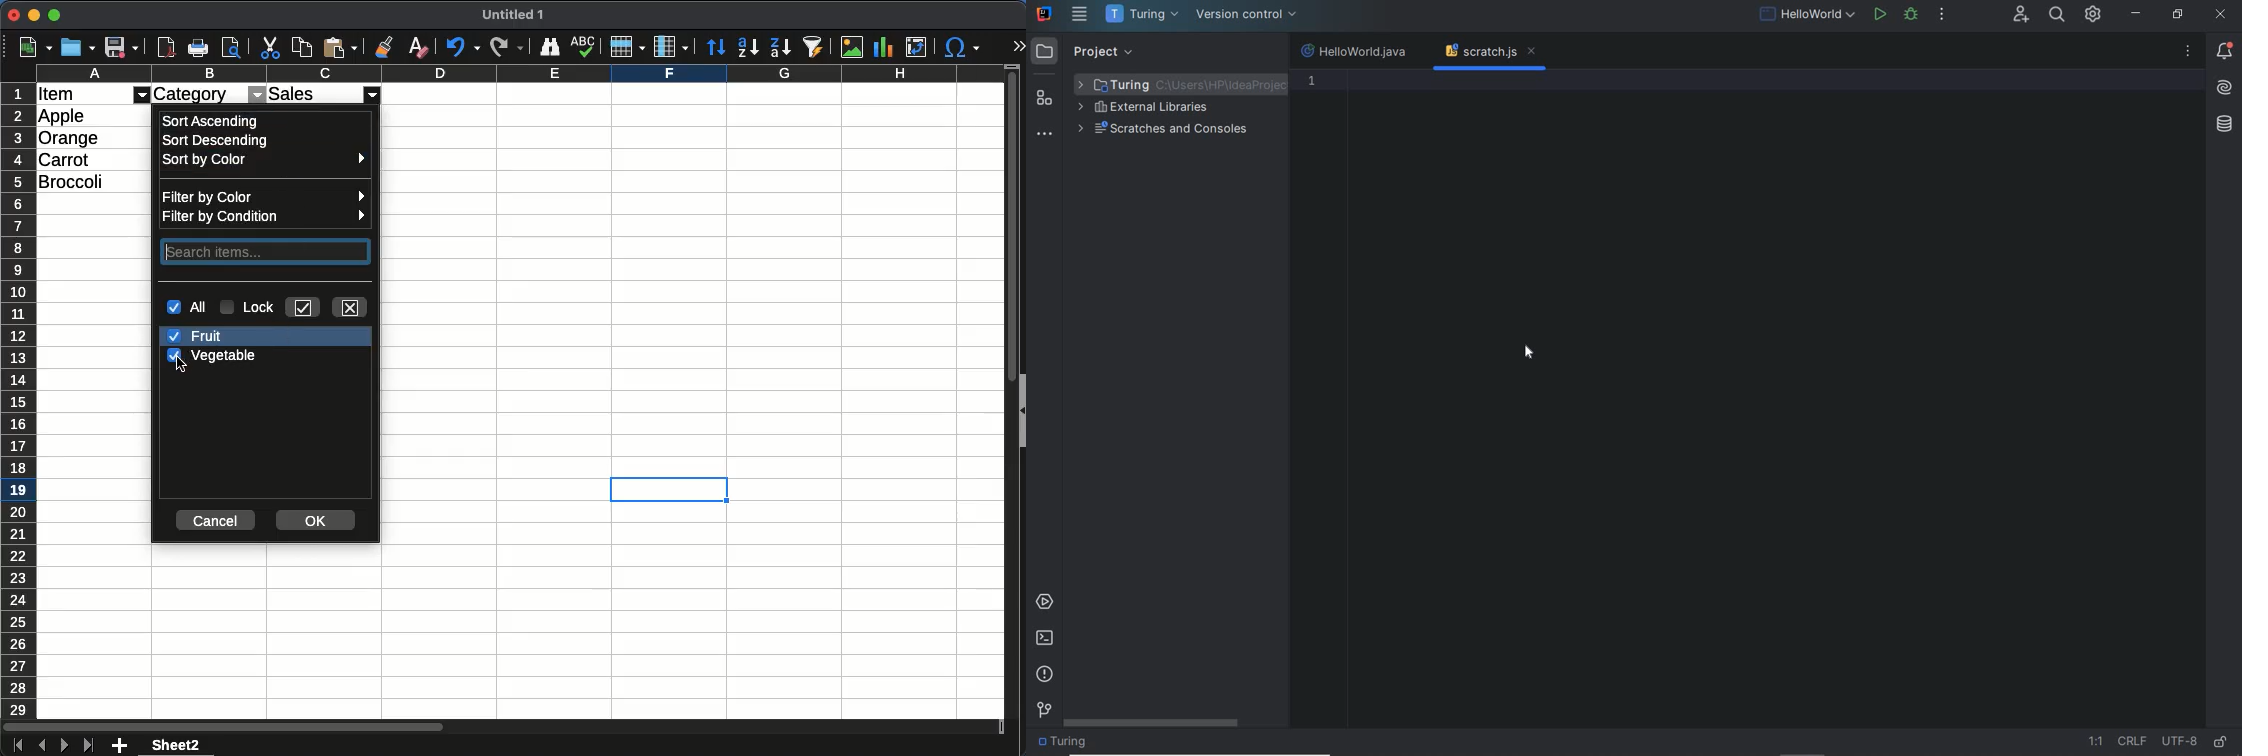 This screenshot has height=756, width=2268. I want to click on close, so click(13, 15).